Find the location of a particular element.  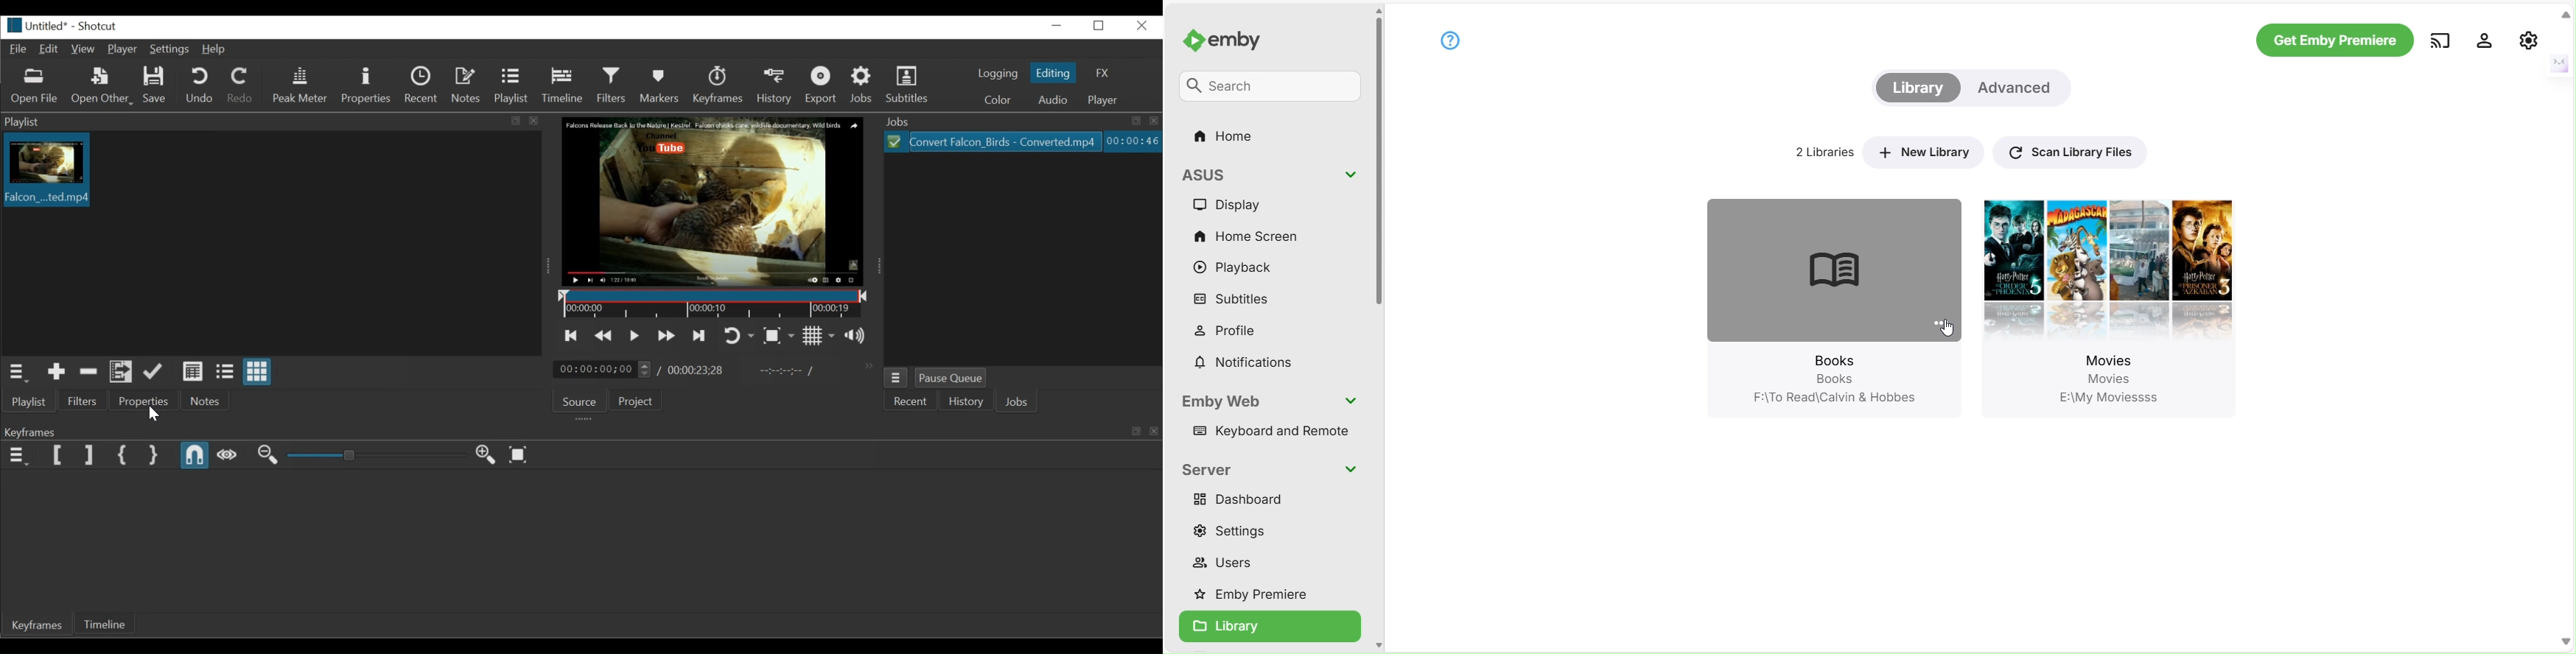

Keyboard and Remote is located at coordinates (1275, 434).